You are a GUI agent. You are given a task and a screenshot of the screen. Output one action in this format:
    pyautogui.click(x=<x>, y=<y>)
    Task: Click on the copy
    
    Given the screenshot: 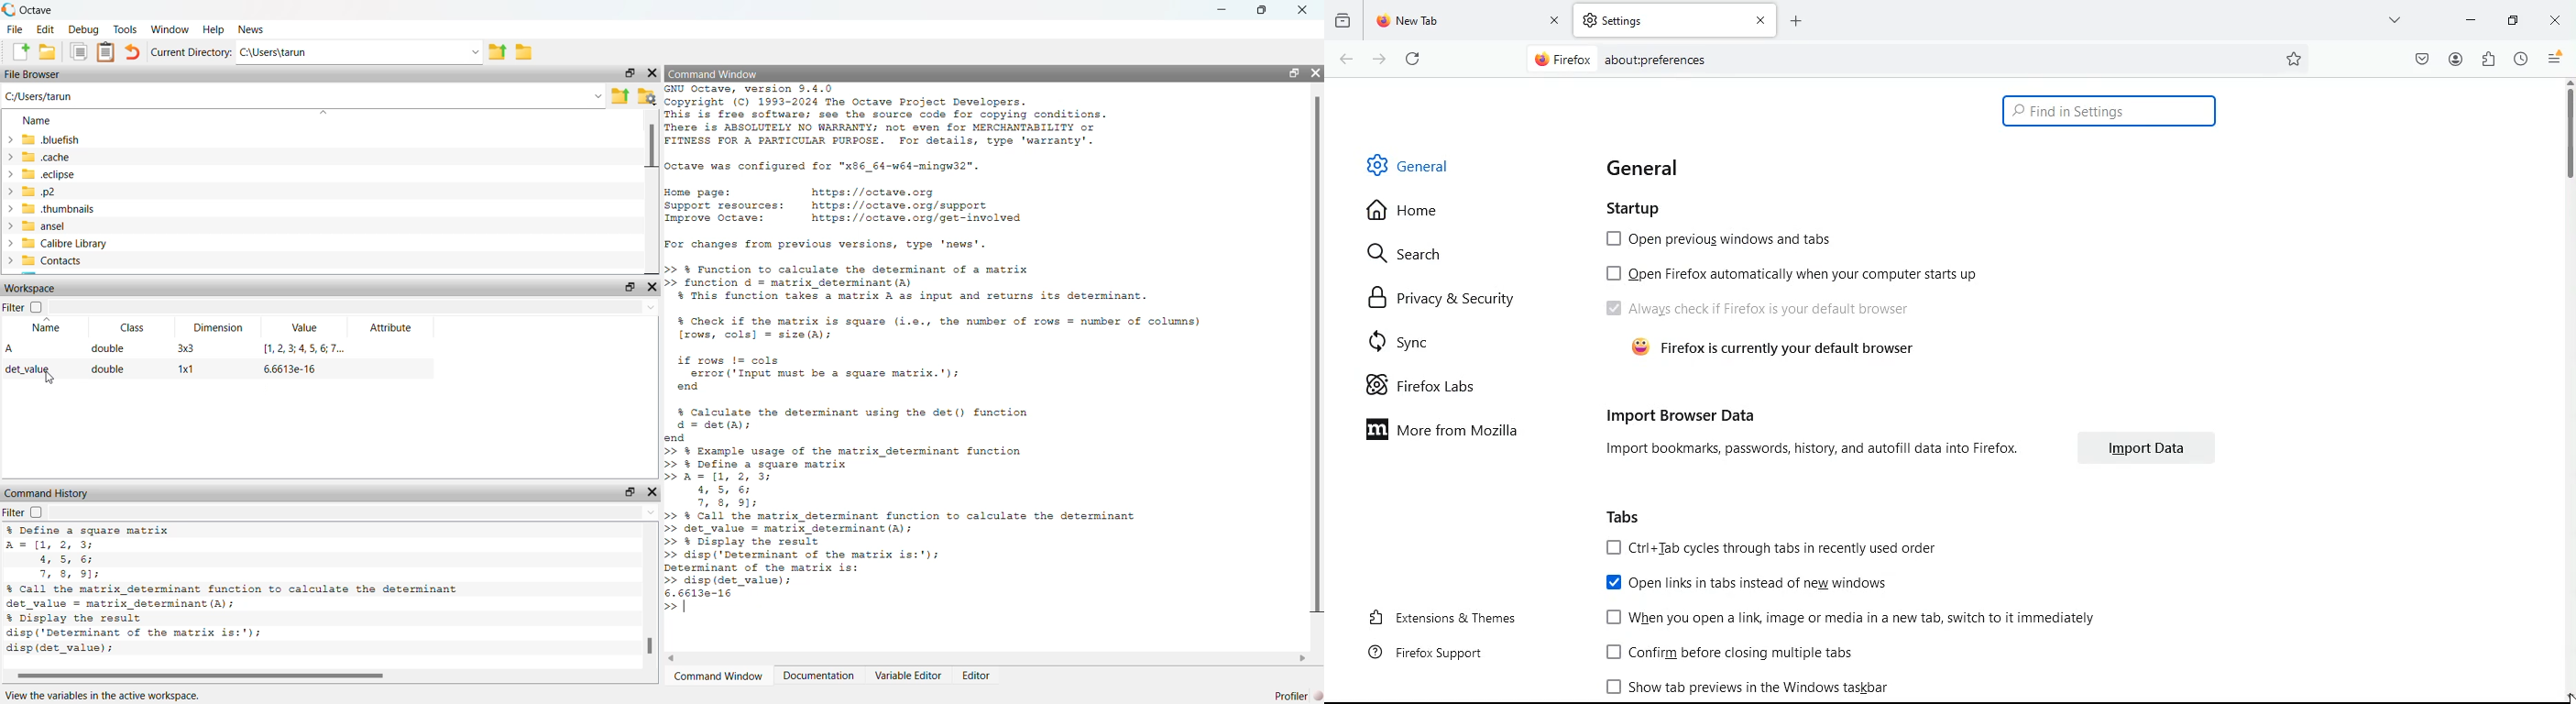 What is the action you would take?
    pyautogui.click(x=79, y=52)
    